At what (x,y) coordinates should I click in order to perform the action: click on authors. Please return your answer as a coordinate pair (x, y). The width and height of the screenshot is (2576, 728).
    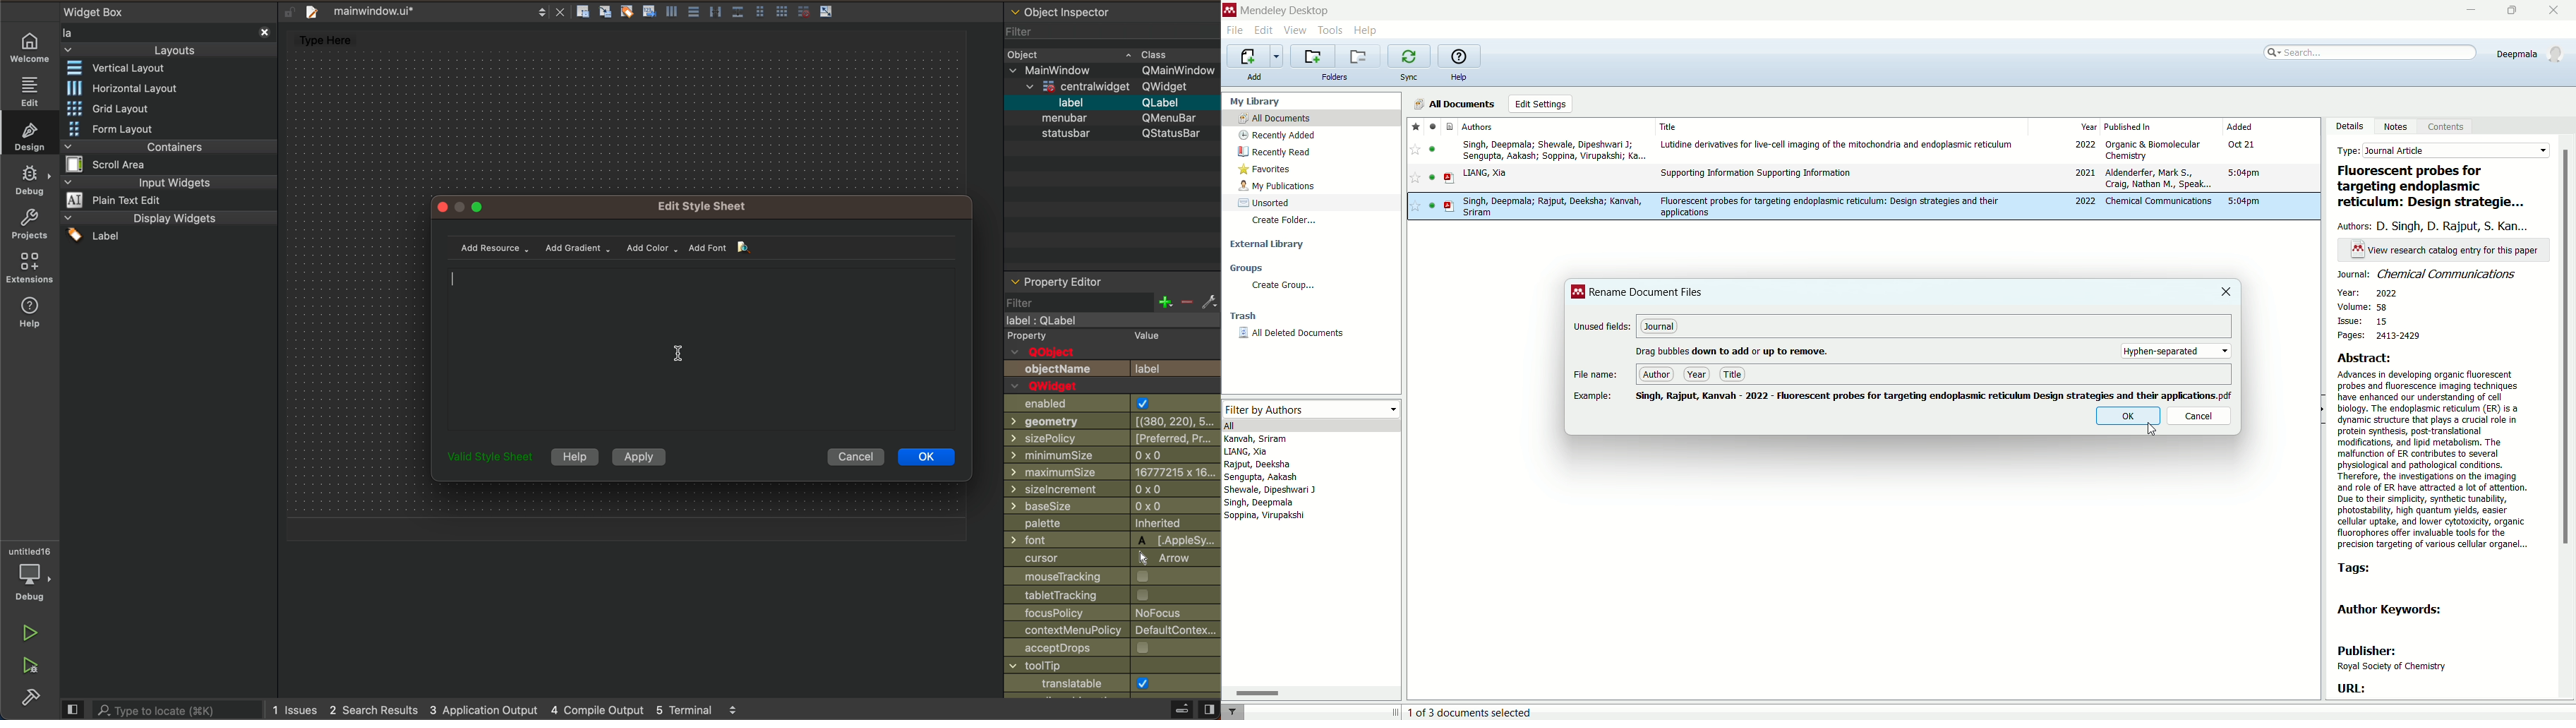
    Looking at the image, I should click on (1277, 481).